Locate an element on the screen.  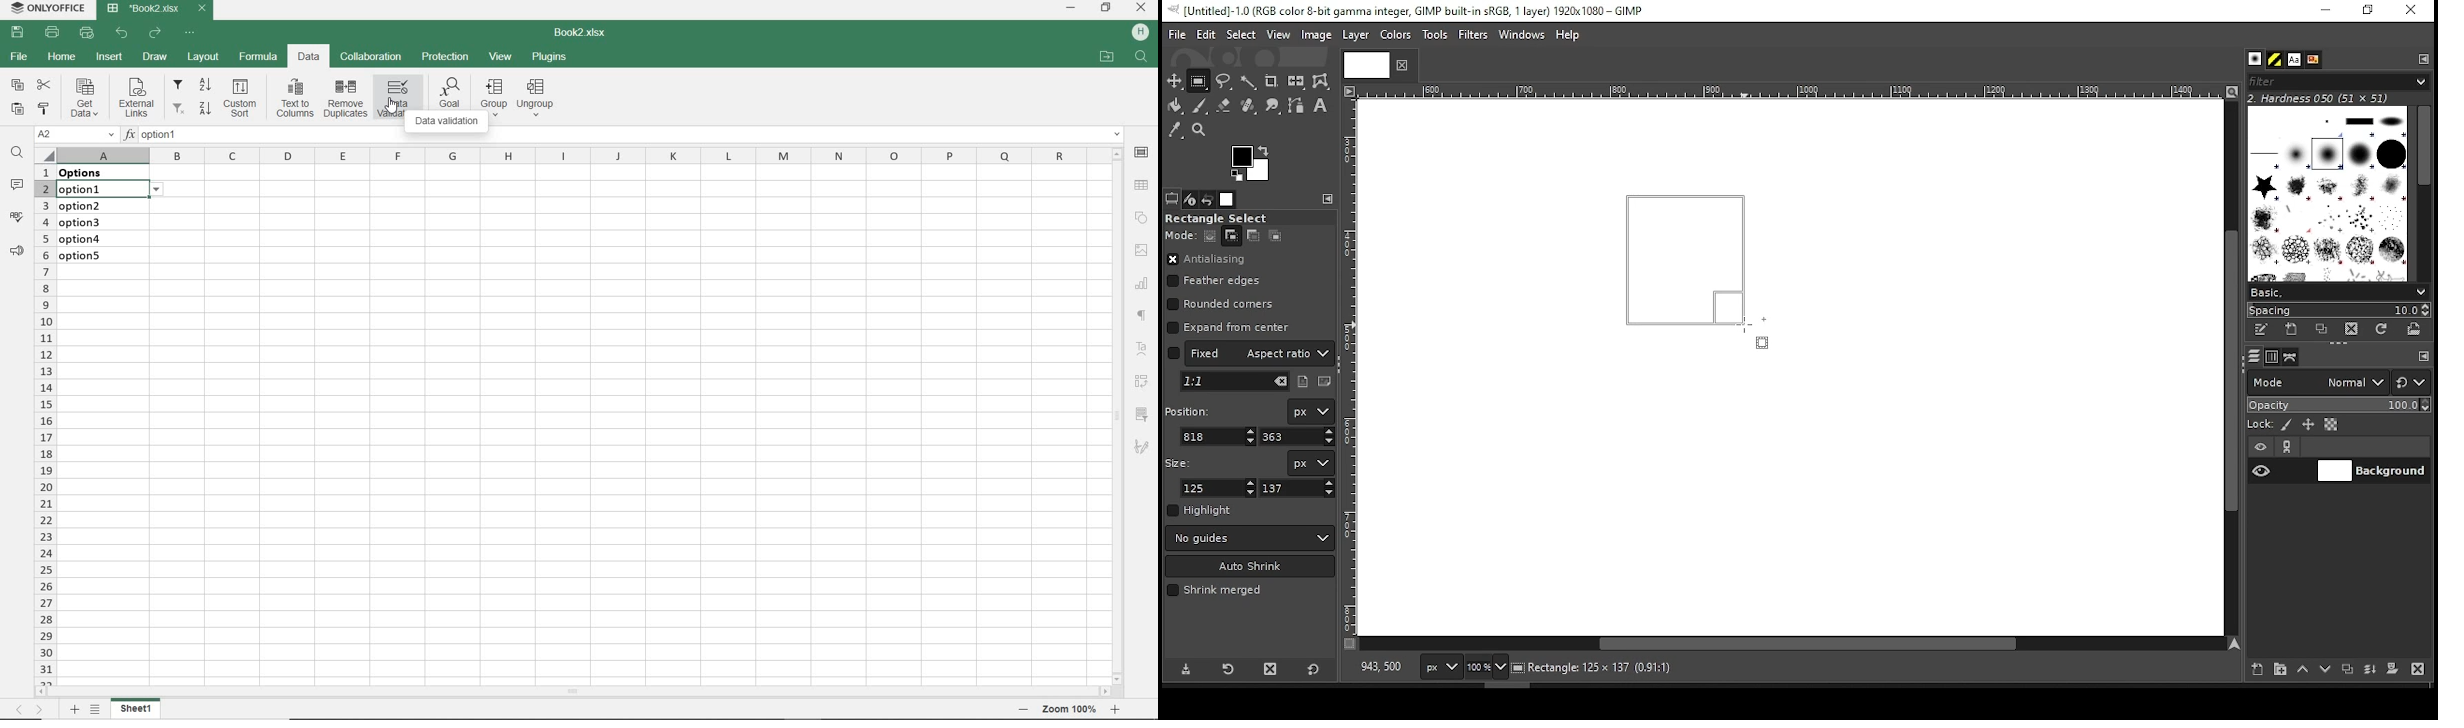
icon and filename is located at coordinates (1410, 9).